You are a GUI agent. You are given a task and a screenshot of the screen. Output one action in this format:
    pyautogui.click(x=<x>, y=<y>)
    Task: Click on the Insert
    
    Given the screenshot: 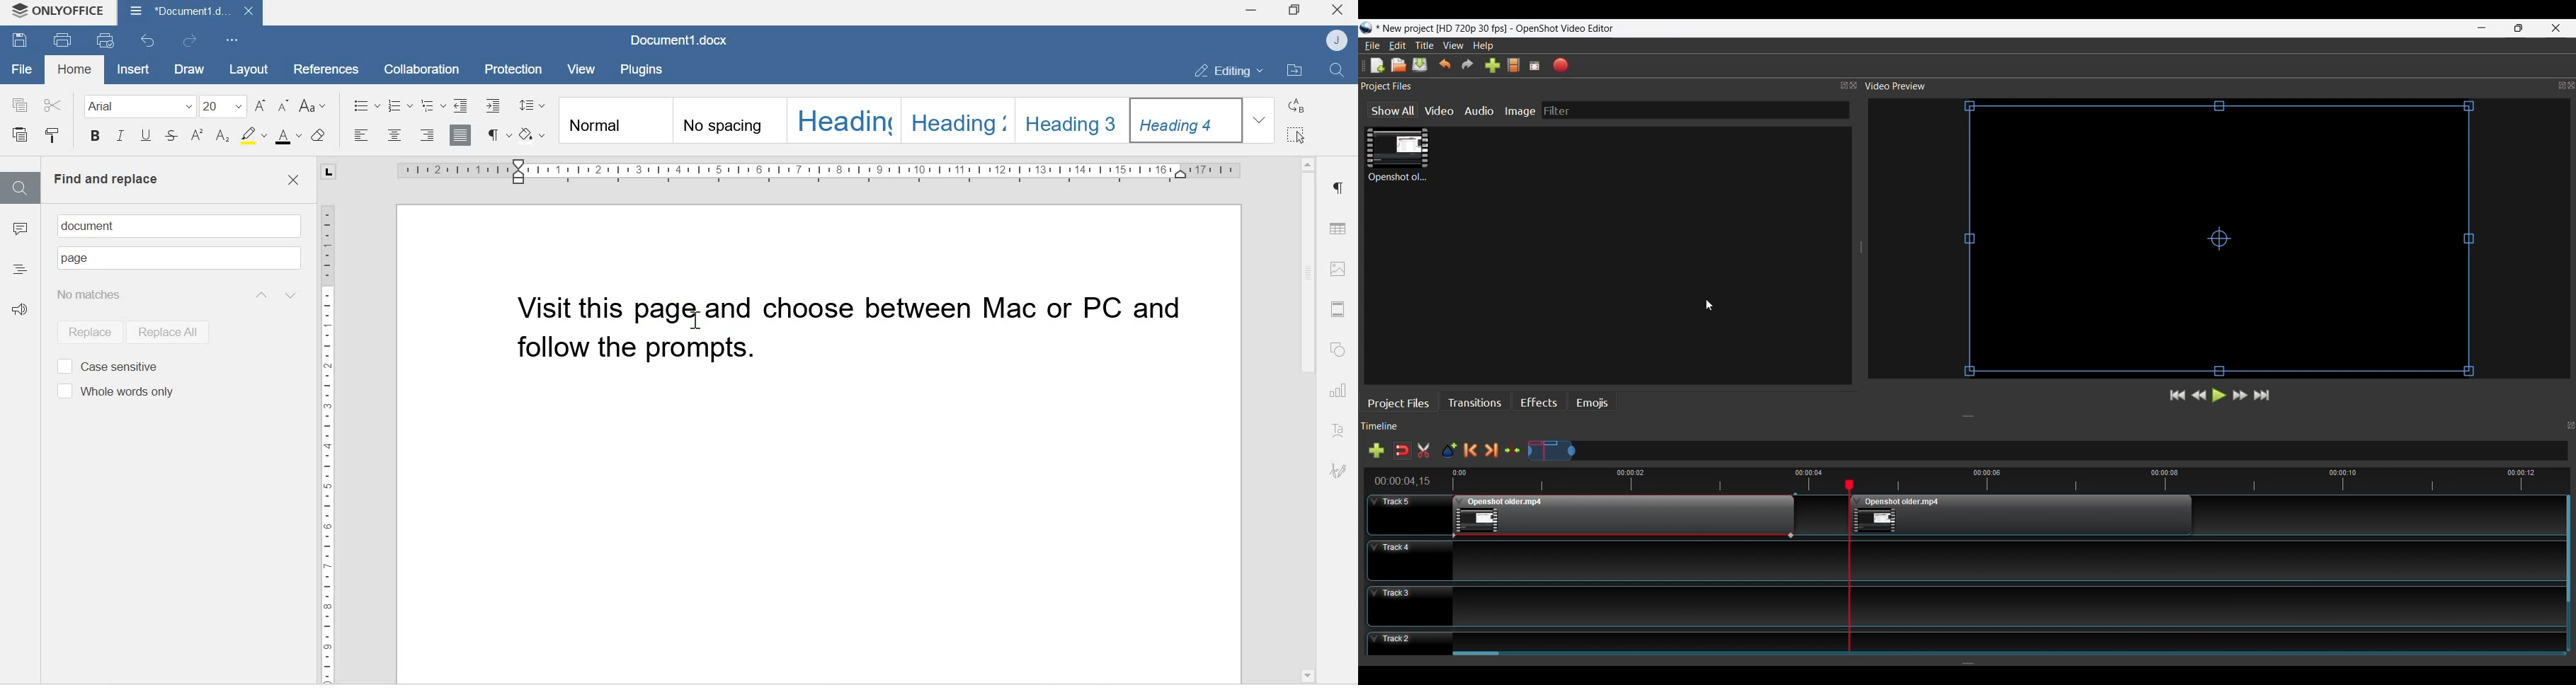 What is the action you would take?
    pyautogui.click(x=131, y=69)
    